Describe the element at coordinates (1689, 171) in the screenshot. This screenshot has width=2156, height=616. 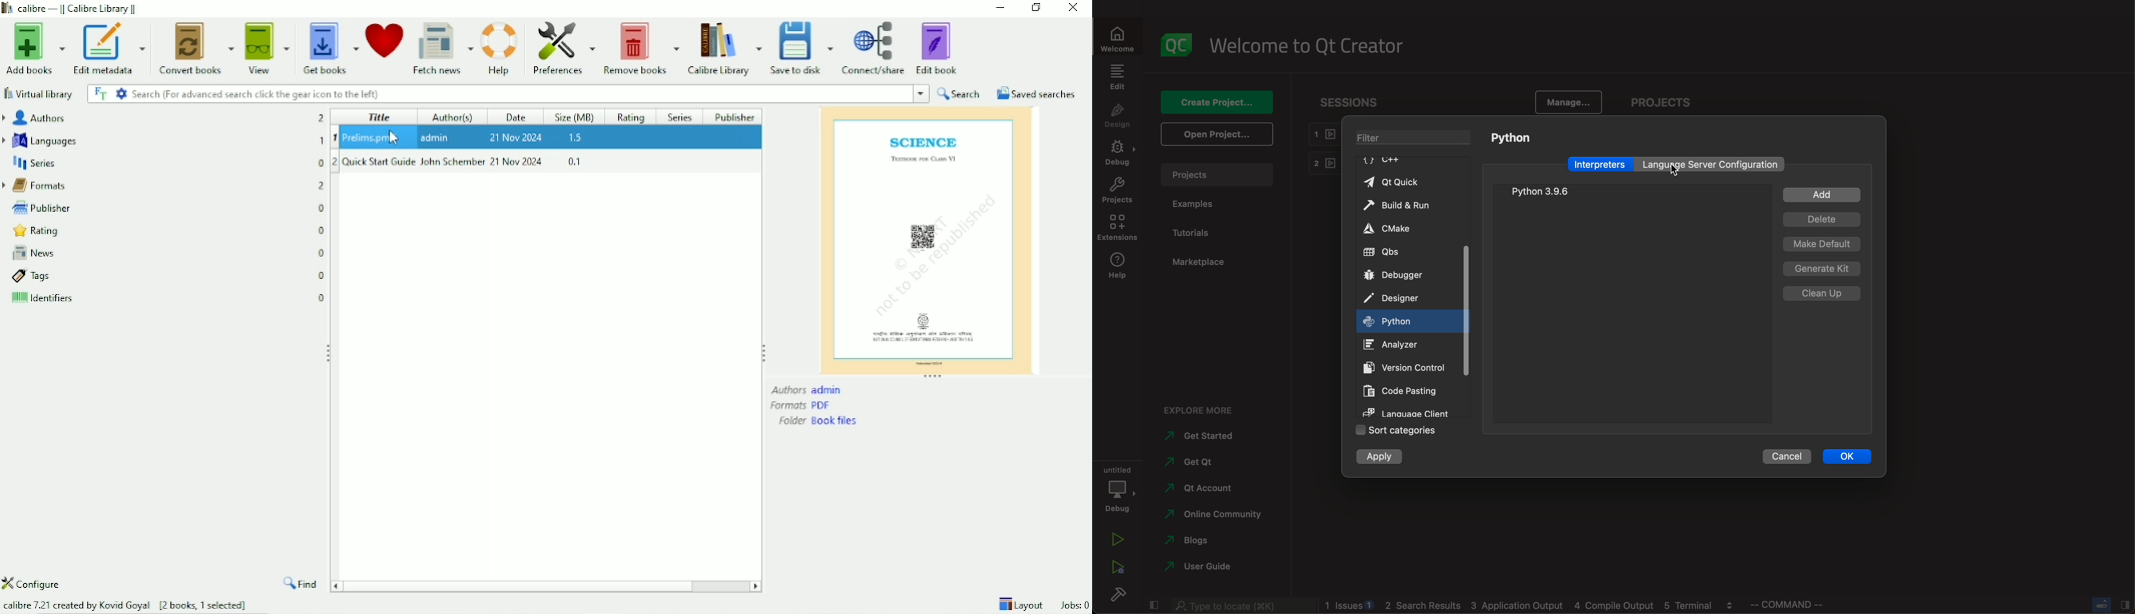
I see `python` at that location.